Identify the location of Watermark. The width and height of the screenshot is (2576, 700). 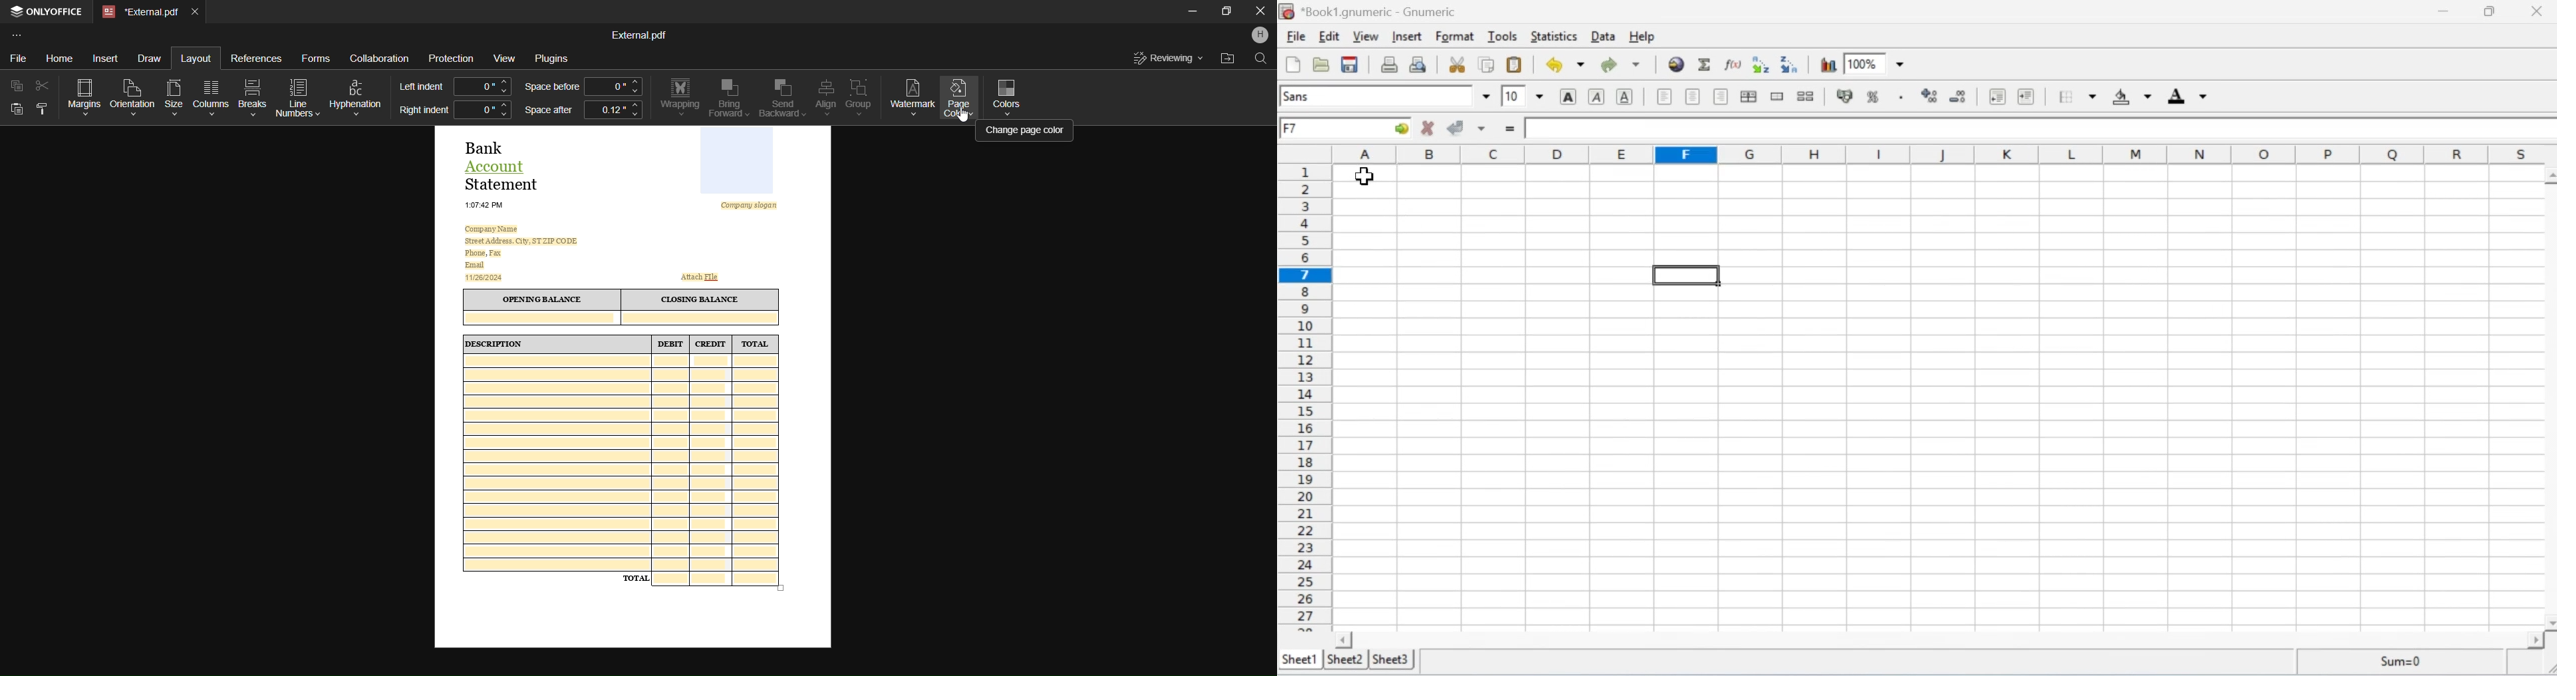
(913, 96).